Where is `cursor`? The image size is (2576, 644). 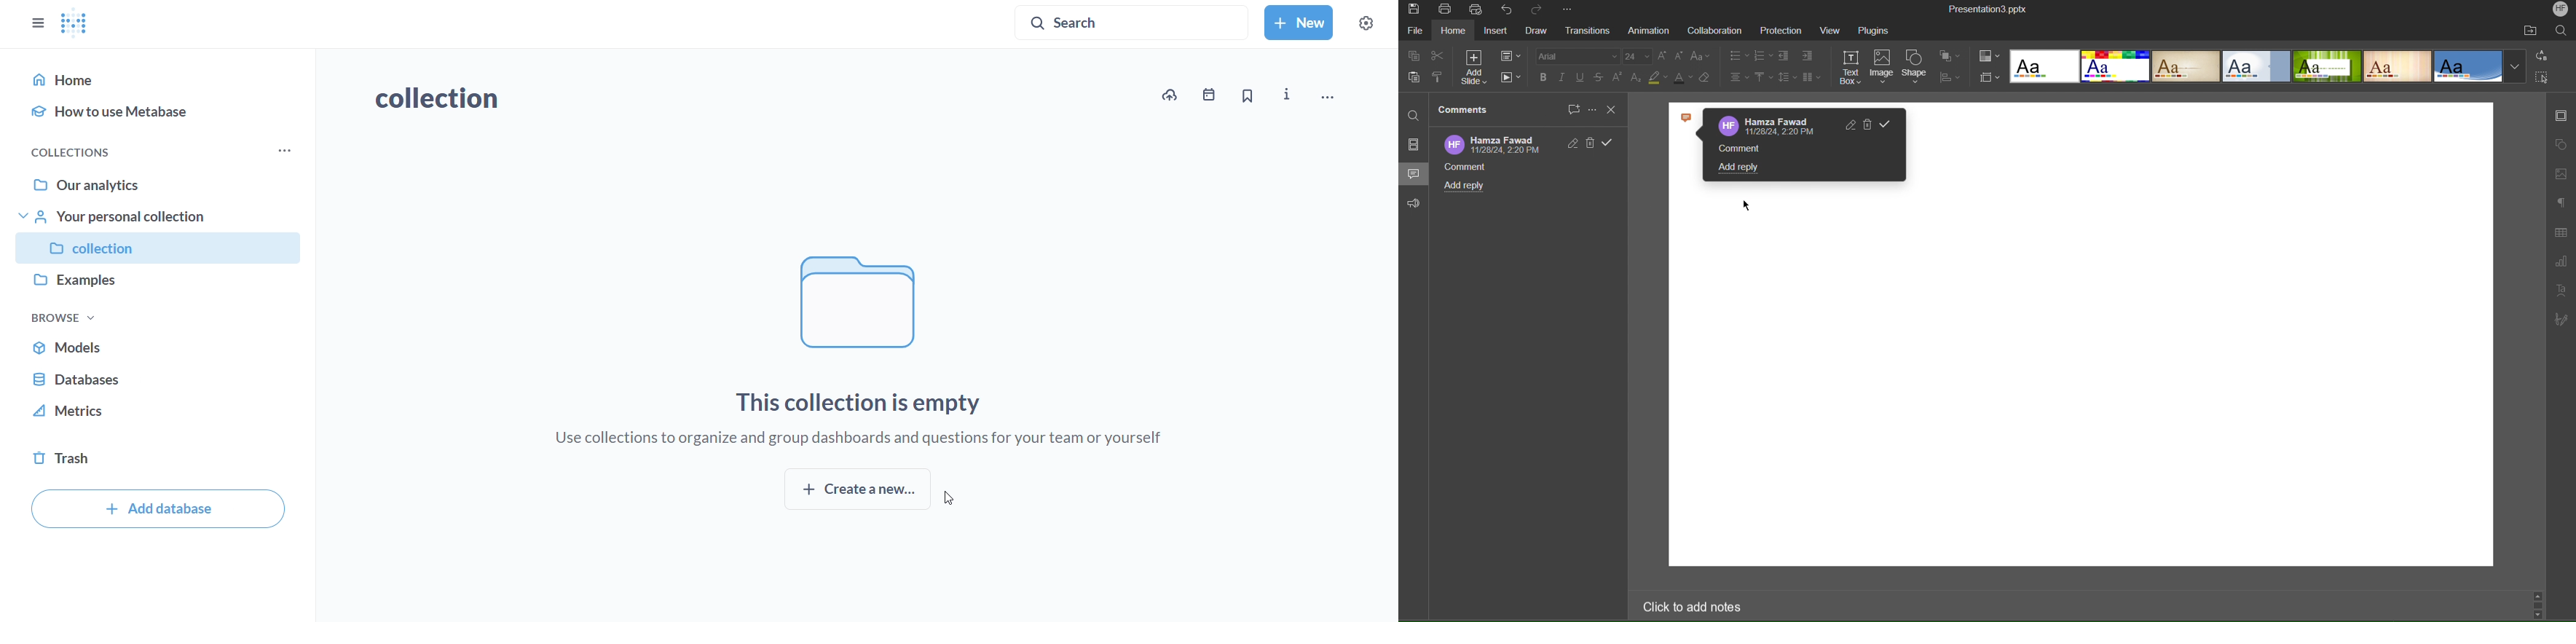
cursor is located at coordinates (954, 497).